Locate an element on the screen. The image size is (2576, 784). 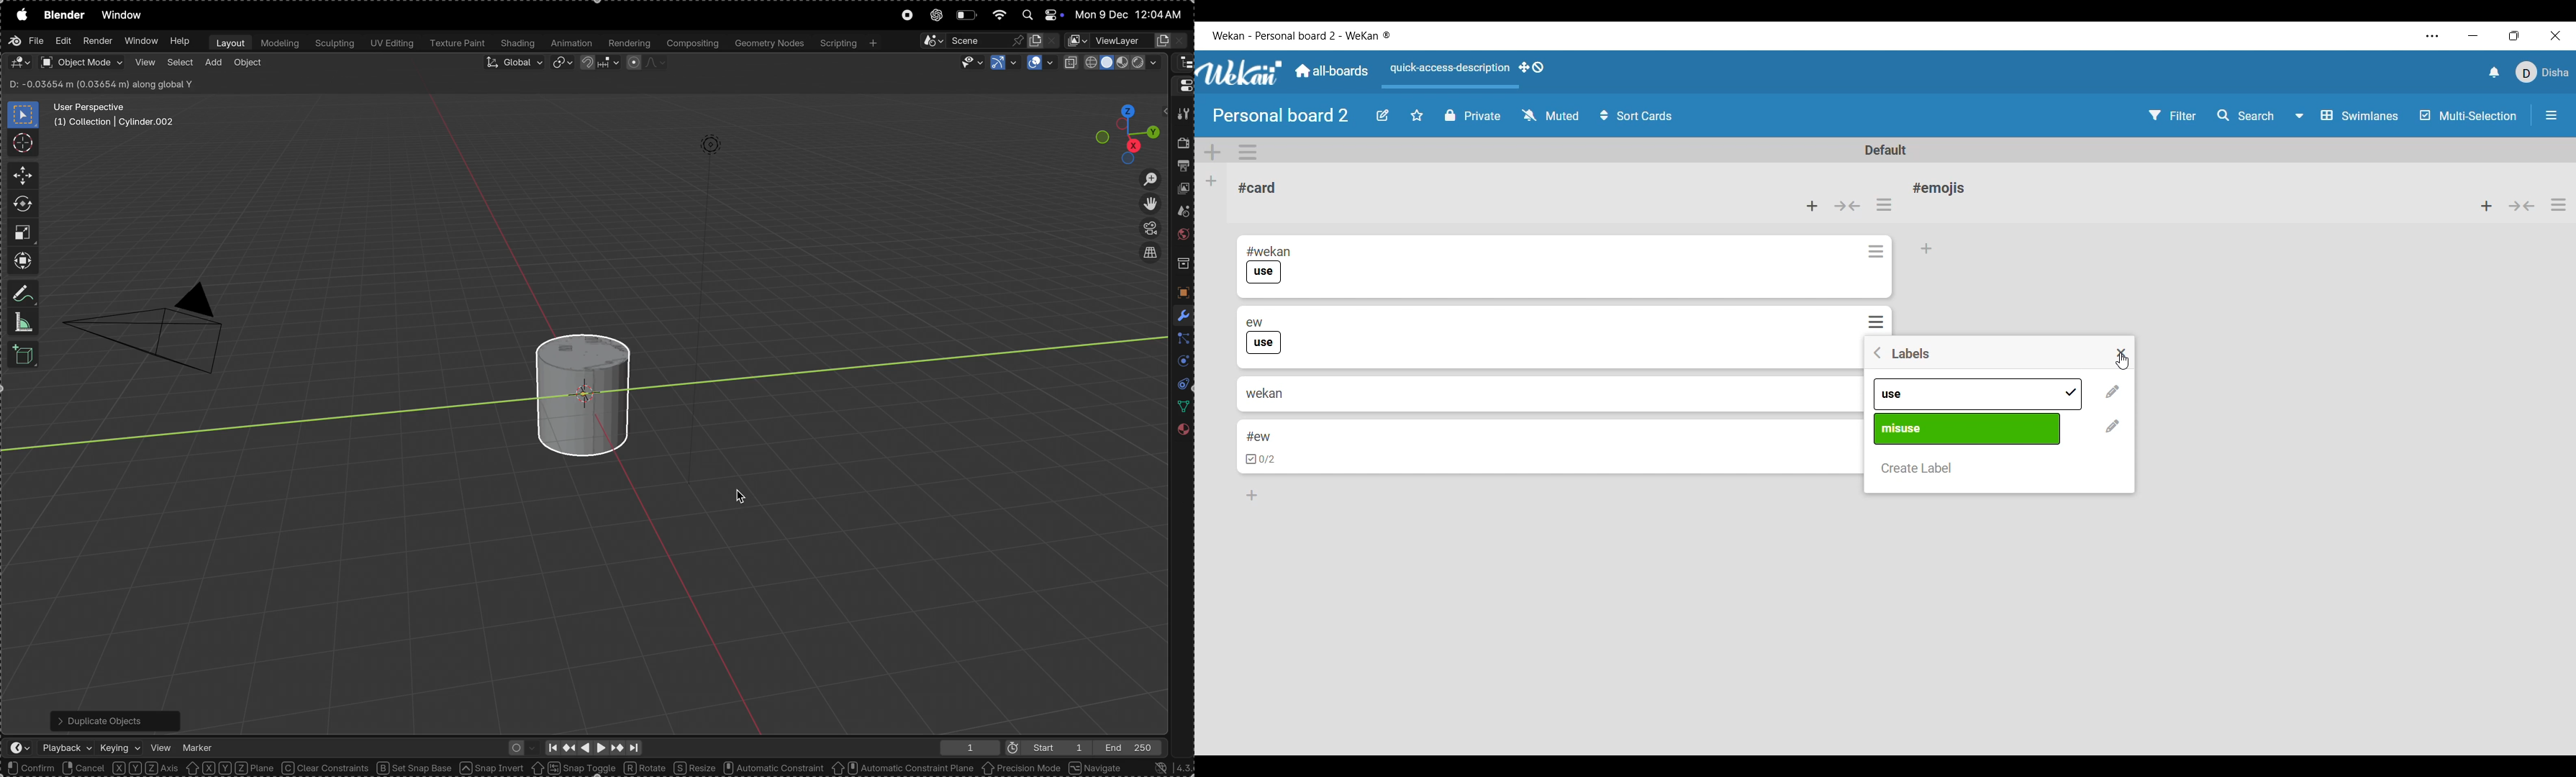
measure is located at coordinates (24, 322).